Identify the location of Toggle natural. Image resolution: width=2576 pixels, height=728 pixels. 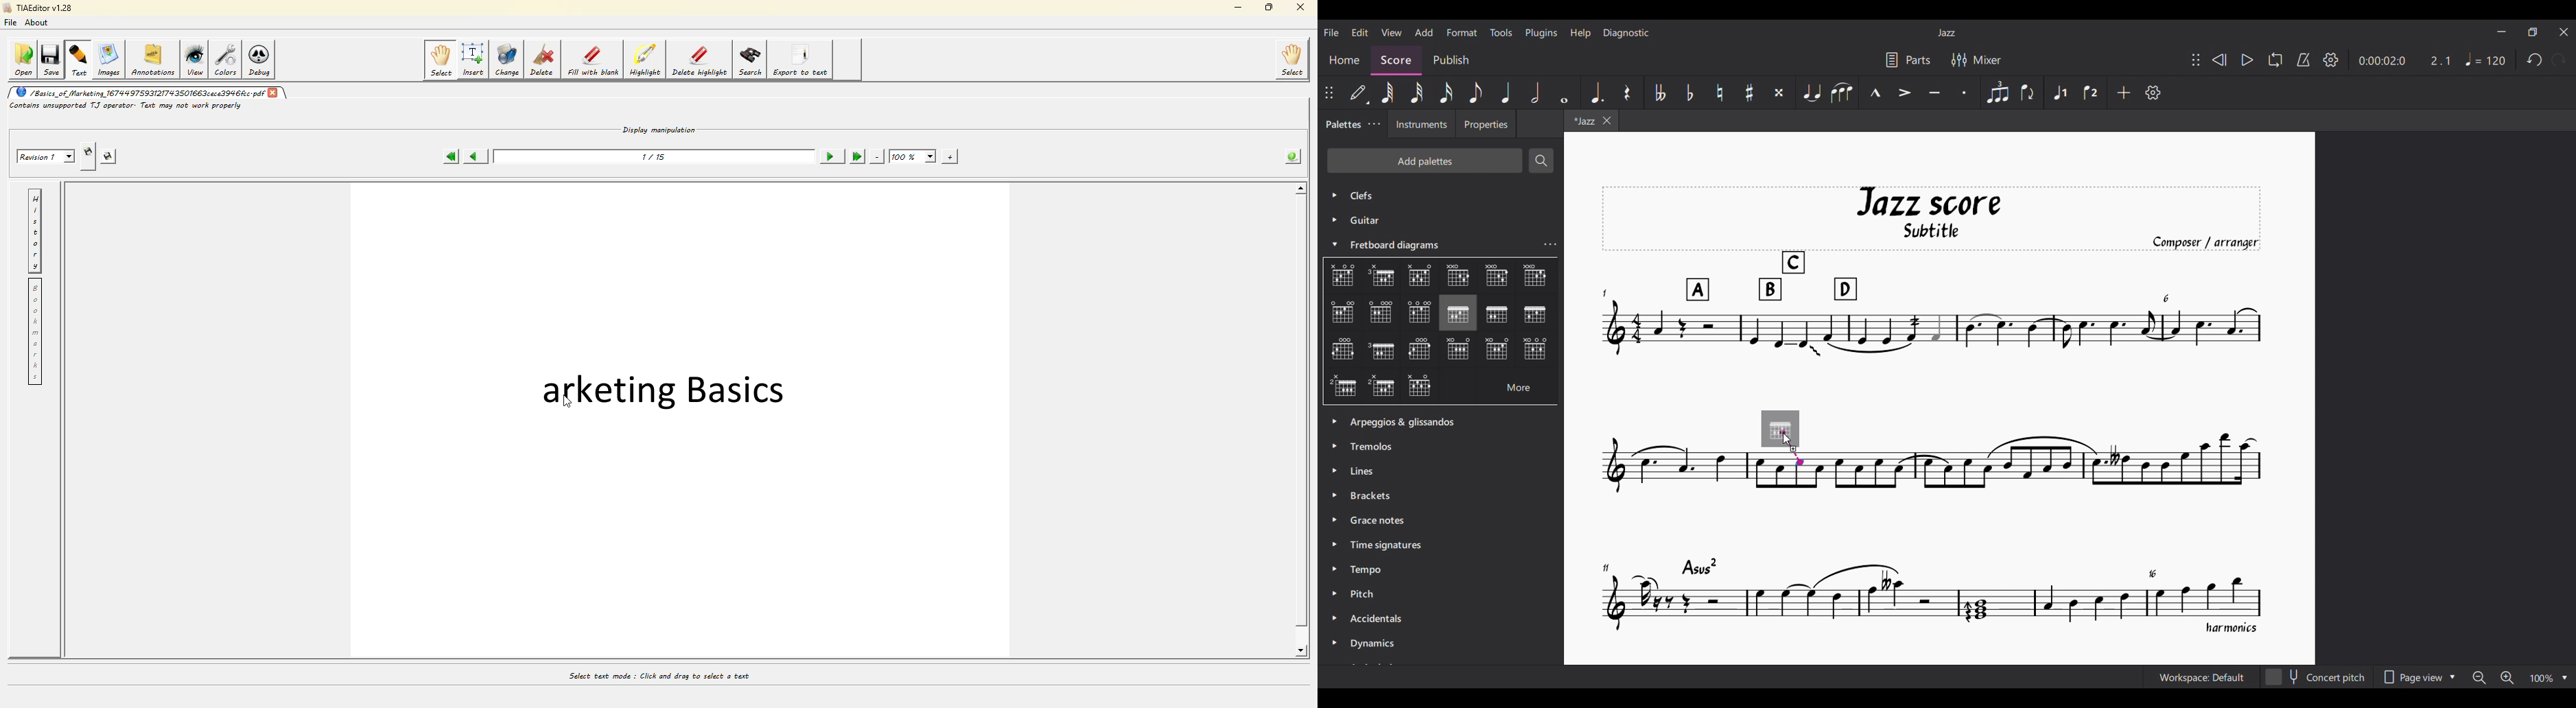
(1720, 92).